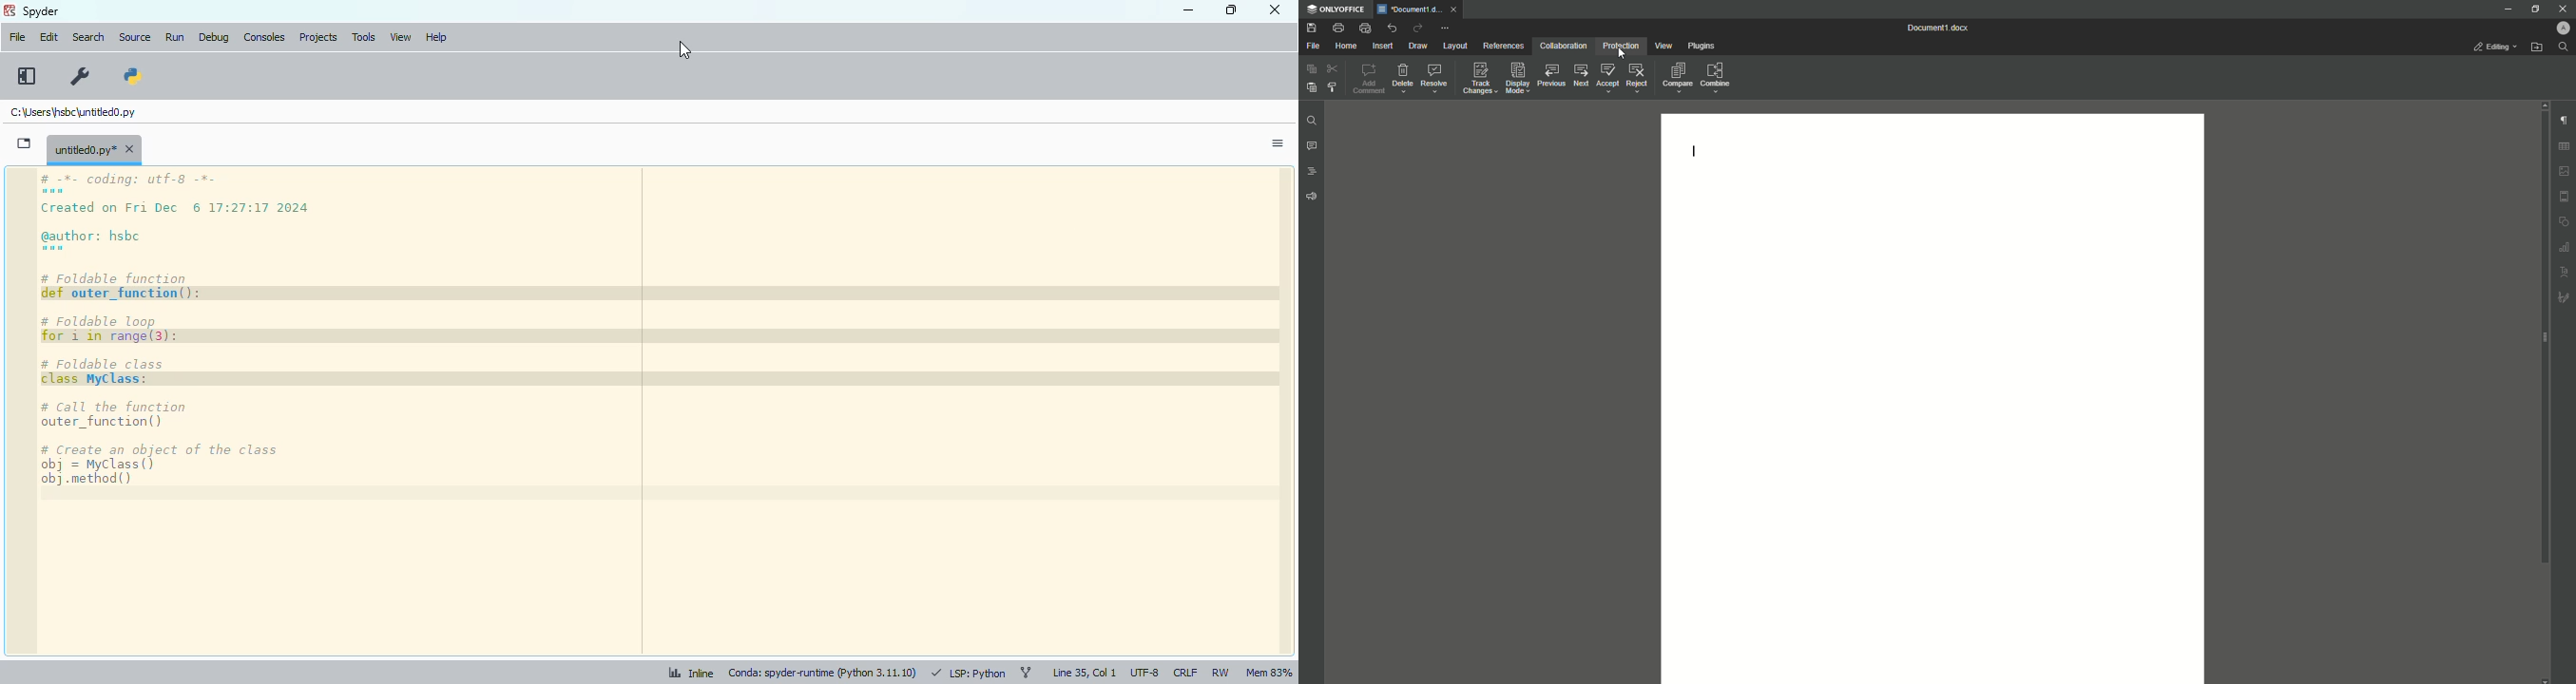 The height and width of the screenshot is (700, 2576). What do you see at coordinates (1662, 46) in the screenshot?
I see `View` at bounding box center [1662, 46].